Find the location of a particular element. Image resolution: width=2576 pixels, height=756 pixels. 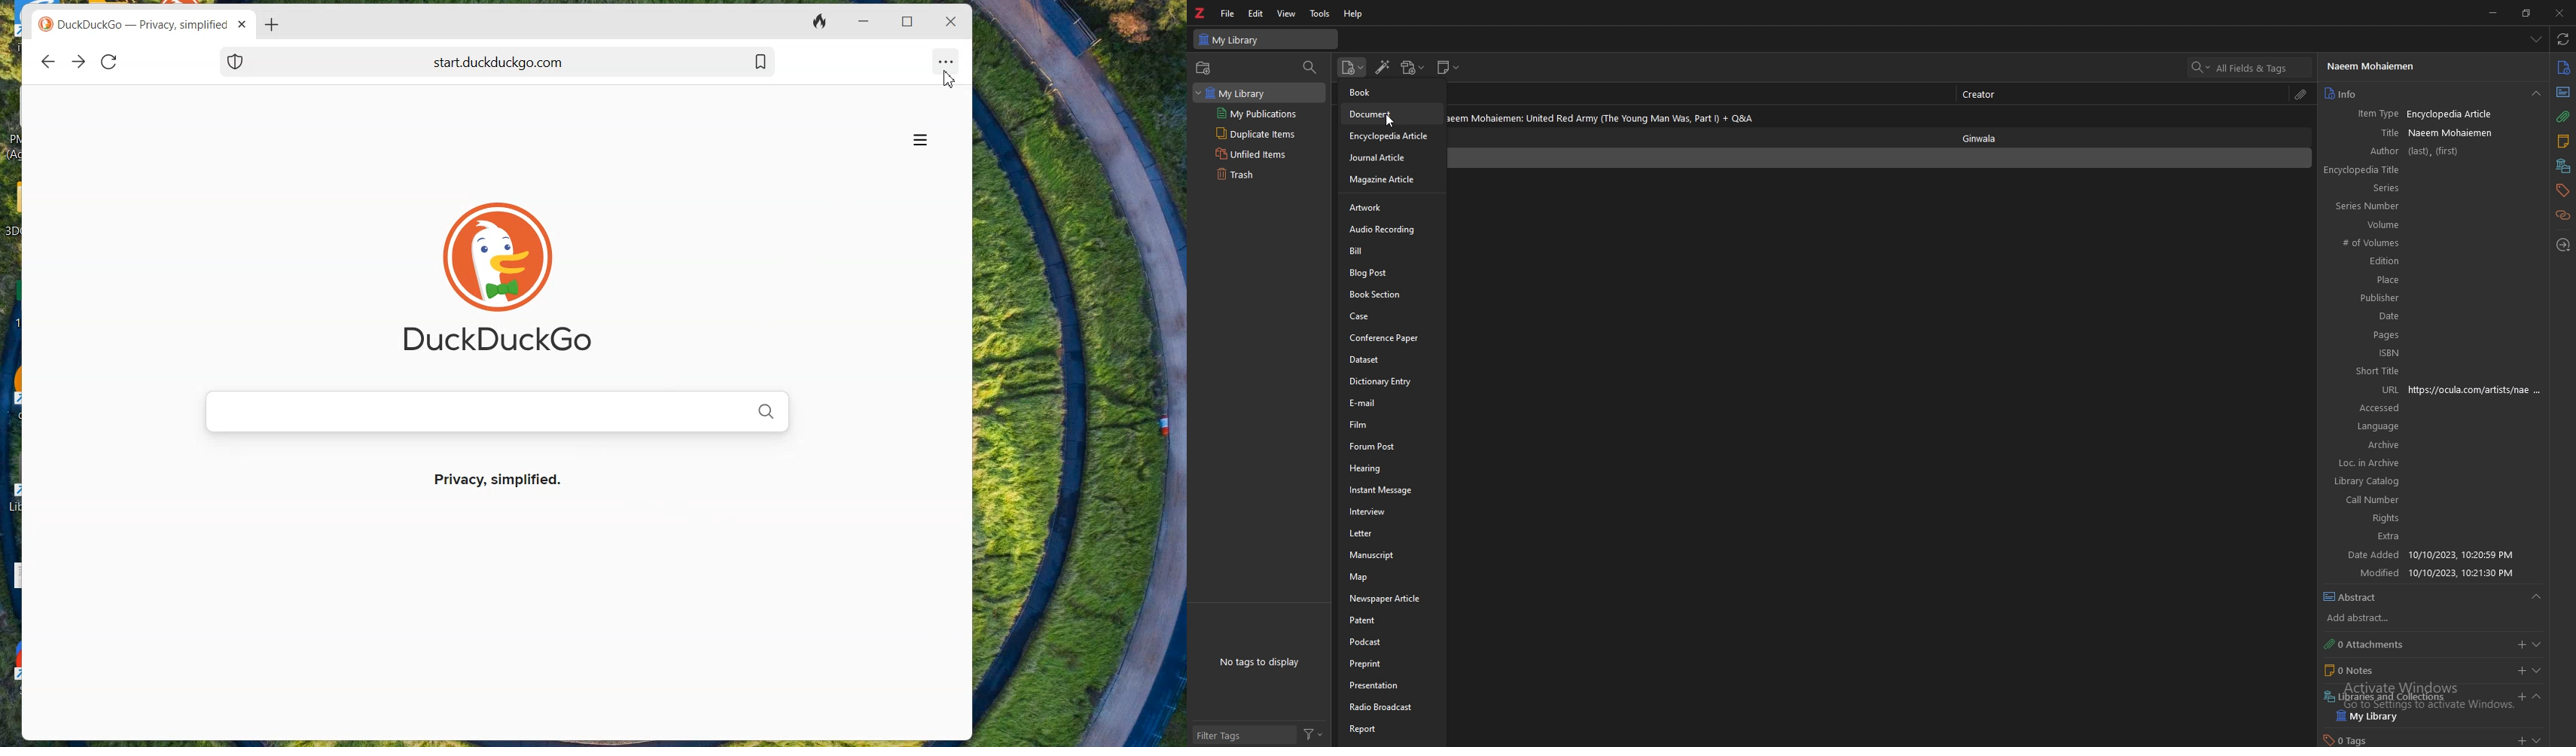

date added input is located at coordinates (2474, 553).